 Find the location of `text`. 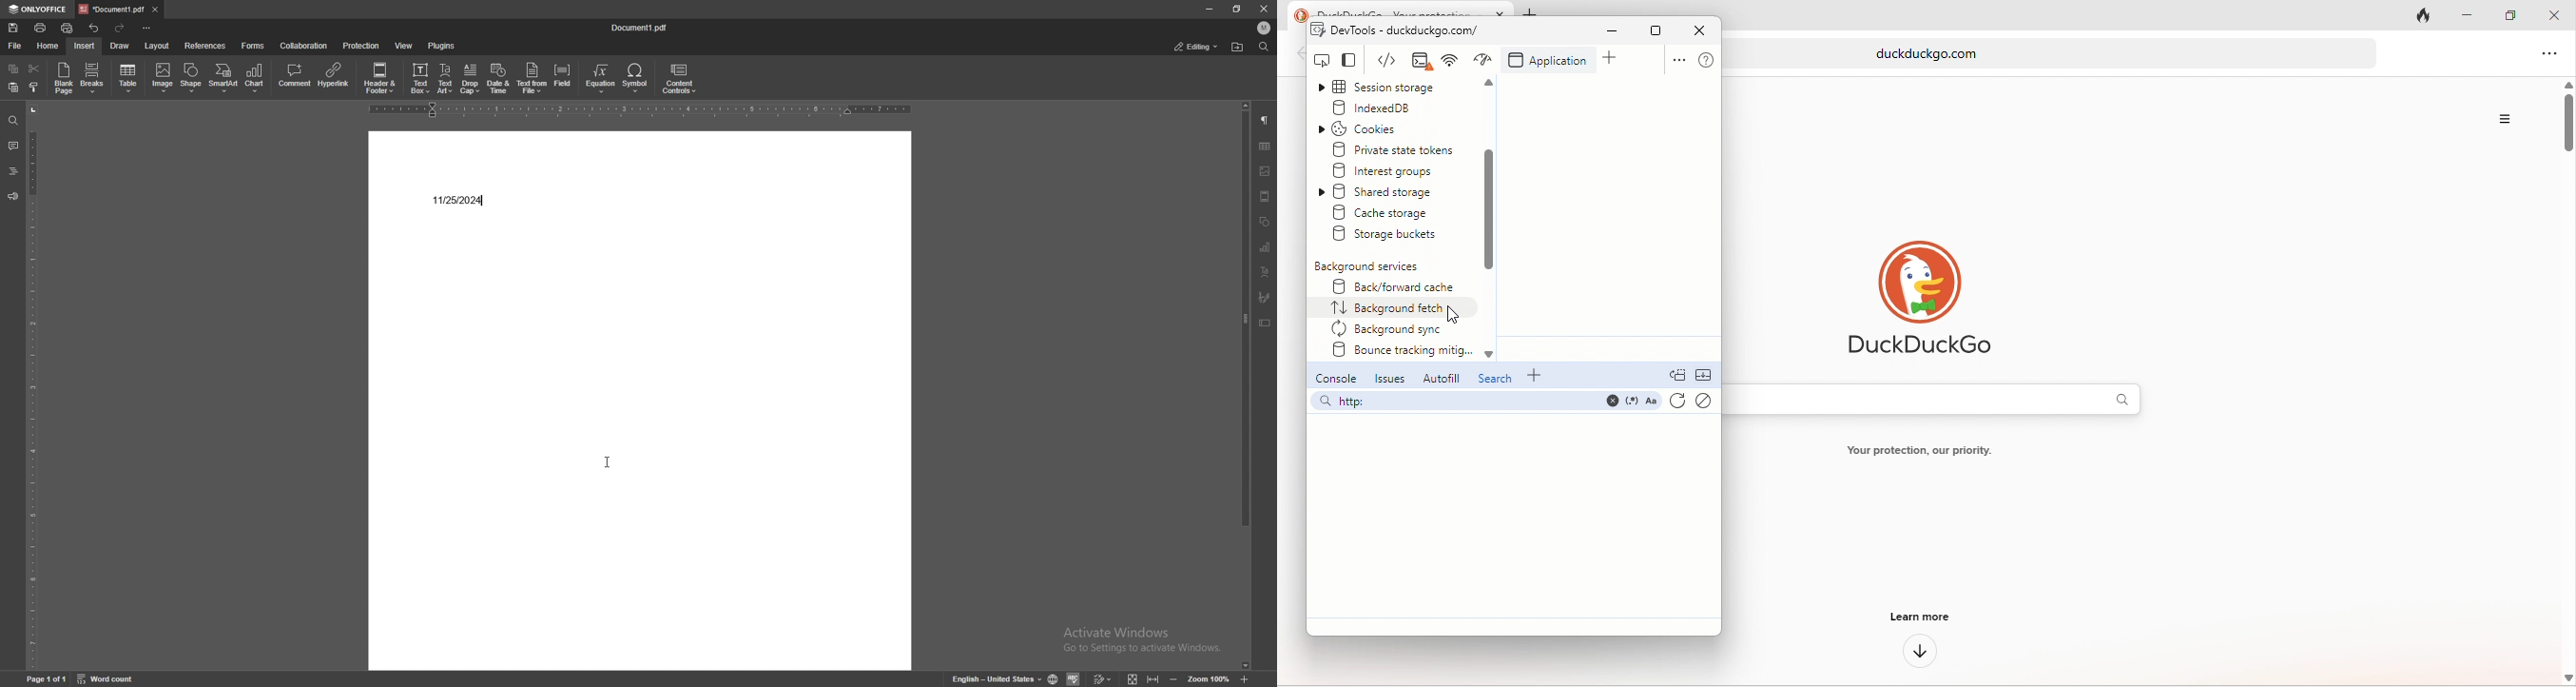

text is located at coordinates (1929, 452).